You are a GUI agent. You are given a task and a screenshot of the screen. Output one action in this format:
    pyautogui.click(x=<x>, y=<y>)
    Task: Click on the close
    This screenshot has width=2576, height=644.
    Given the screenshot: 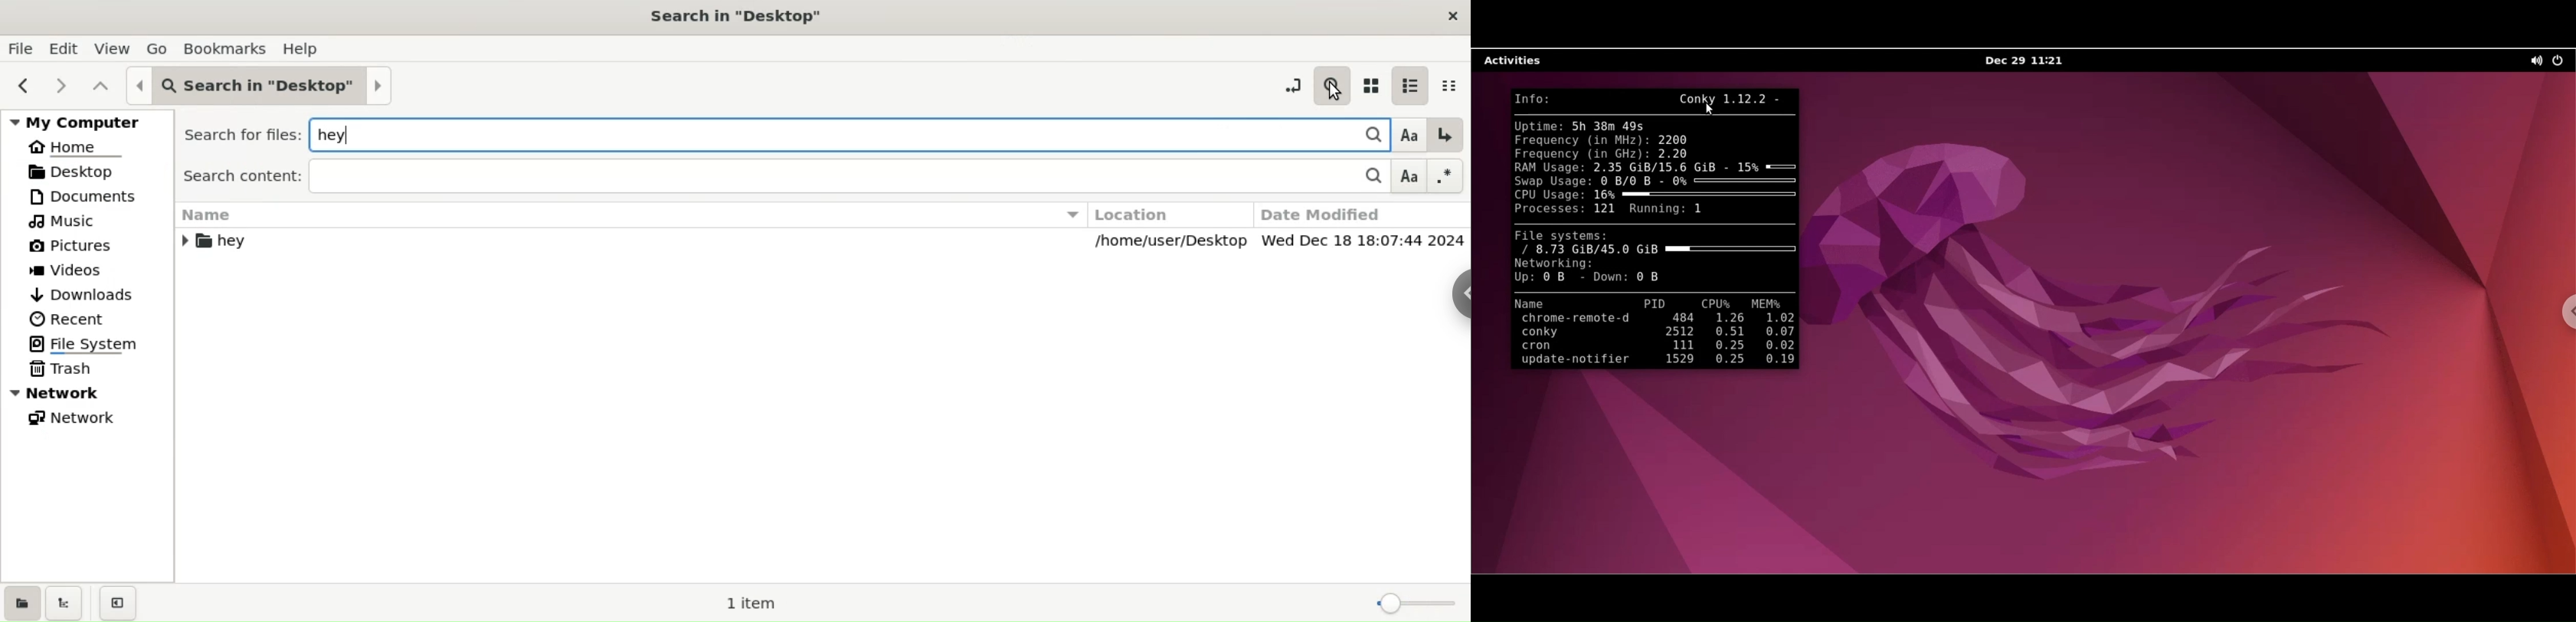 What is the action you would take?
    pyautogui.click(x=1451, y=15)
    